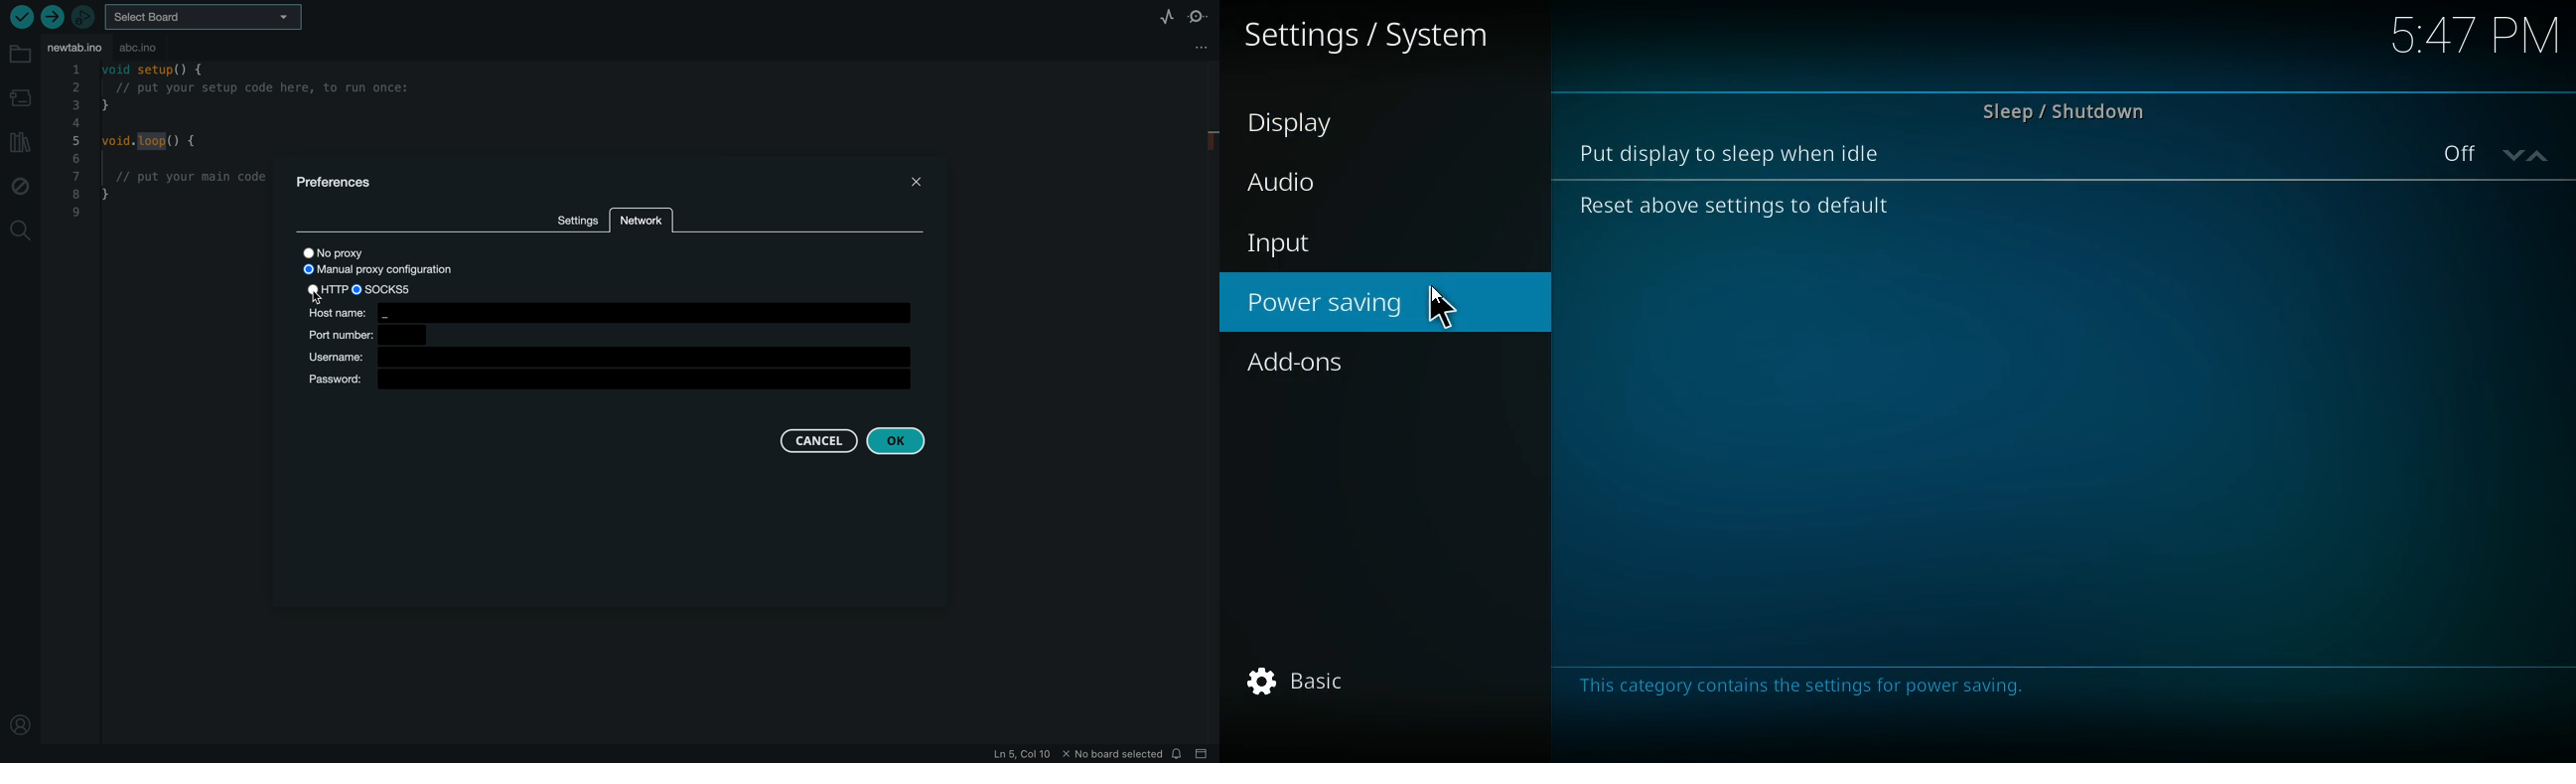 This screenshot has width=2576, height=784. I want to click on basic, so click(1304, 686).